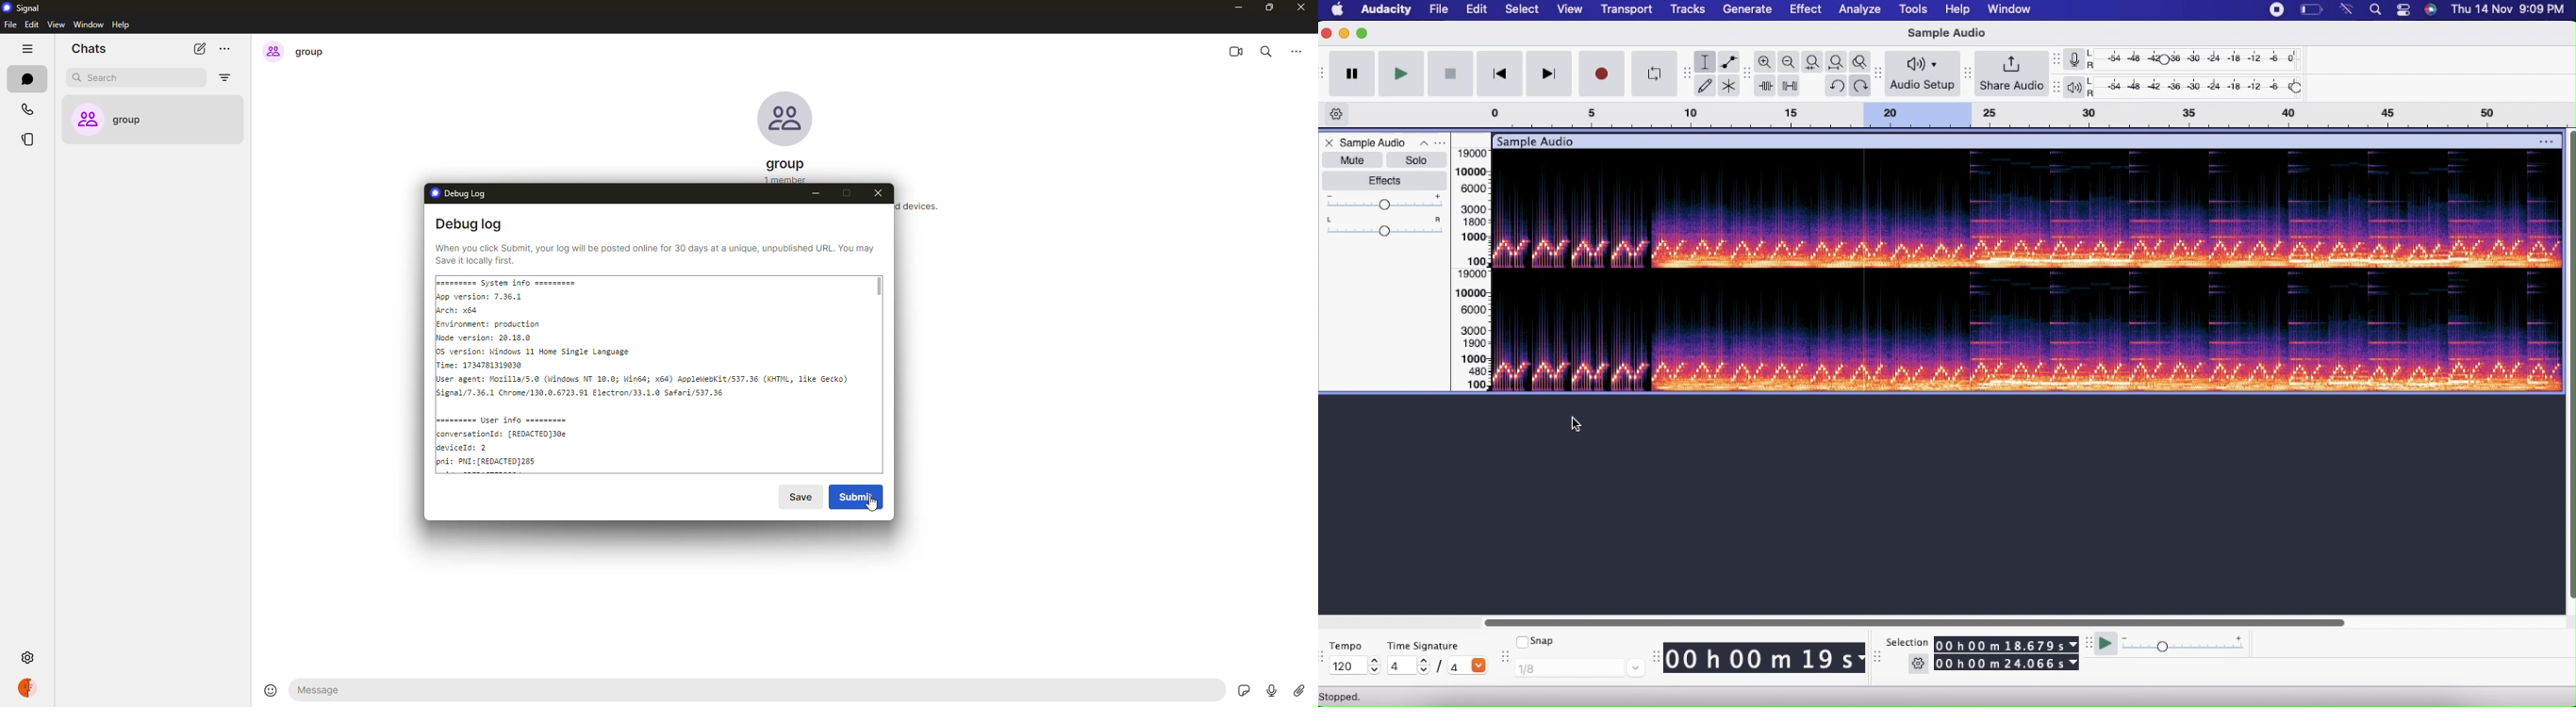 The image size is (2576, 728). Describe the element at coordinates (1748, 10) in the screenshot. I see `Generate` at that location.